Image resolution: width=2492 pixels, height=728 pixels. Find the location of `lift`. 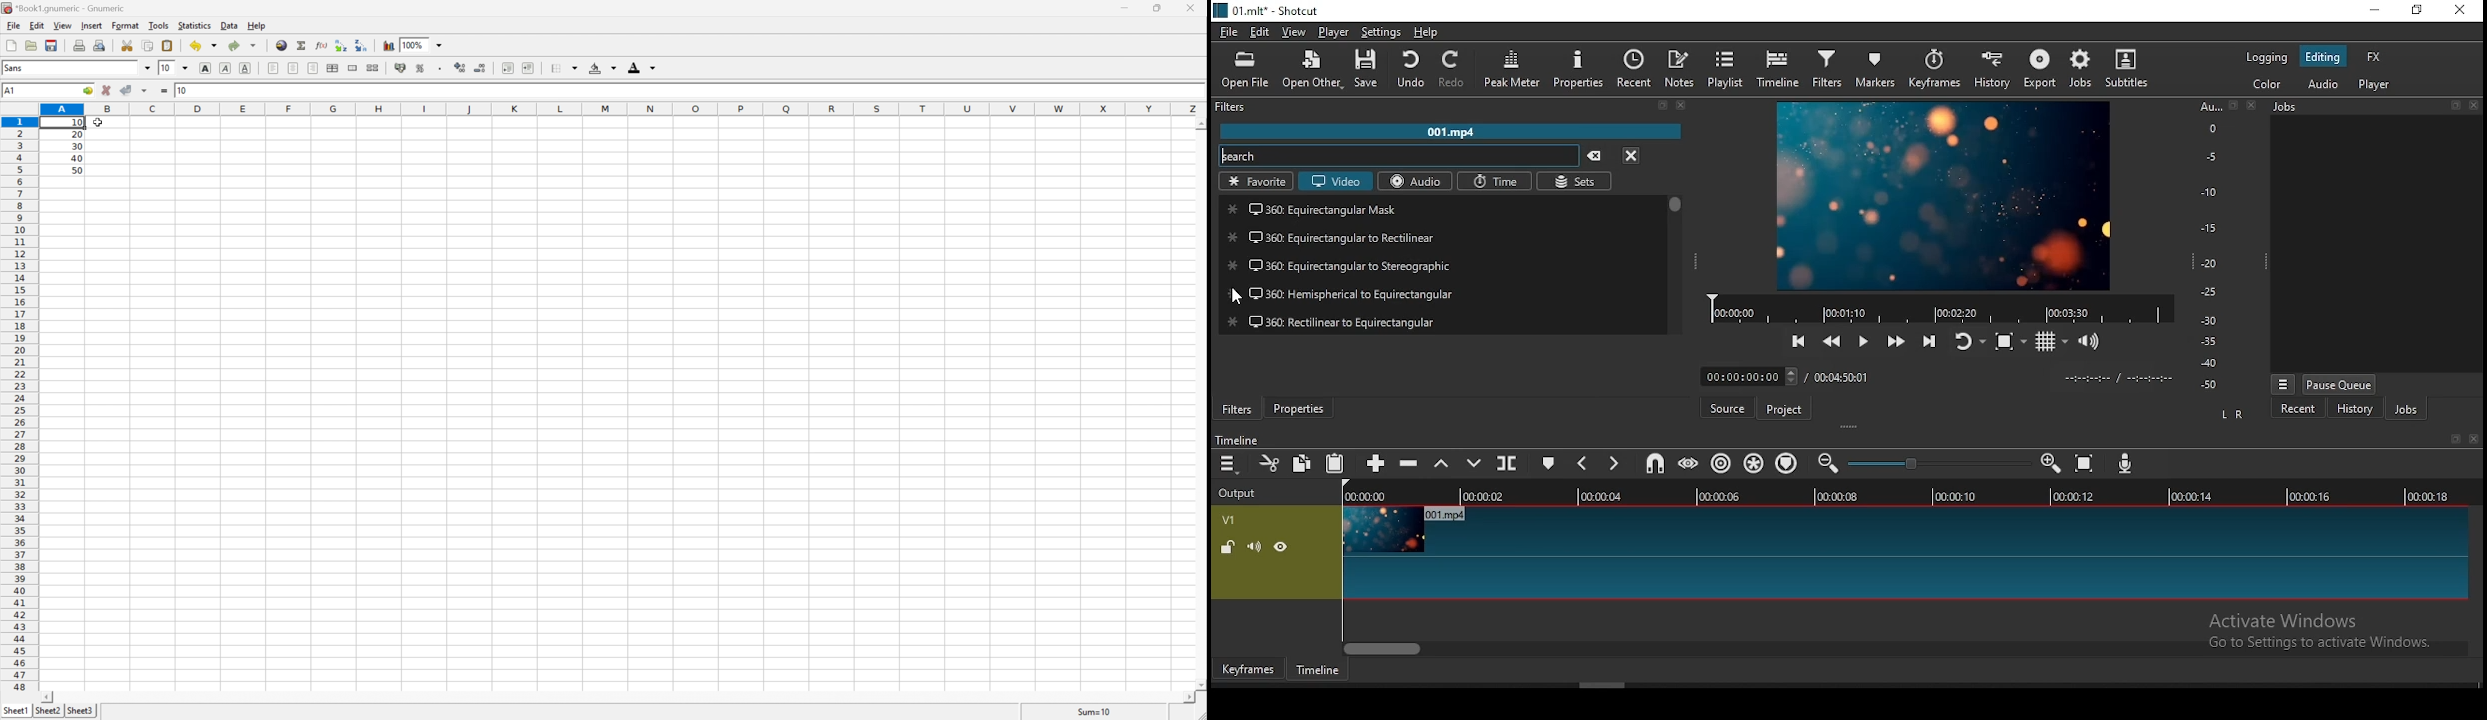

lift is located at coordinates (1438, 464).